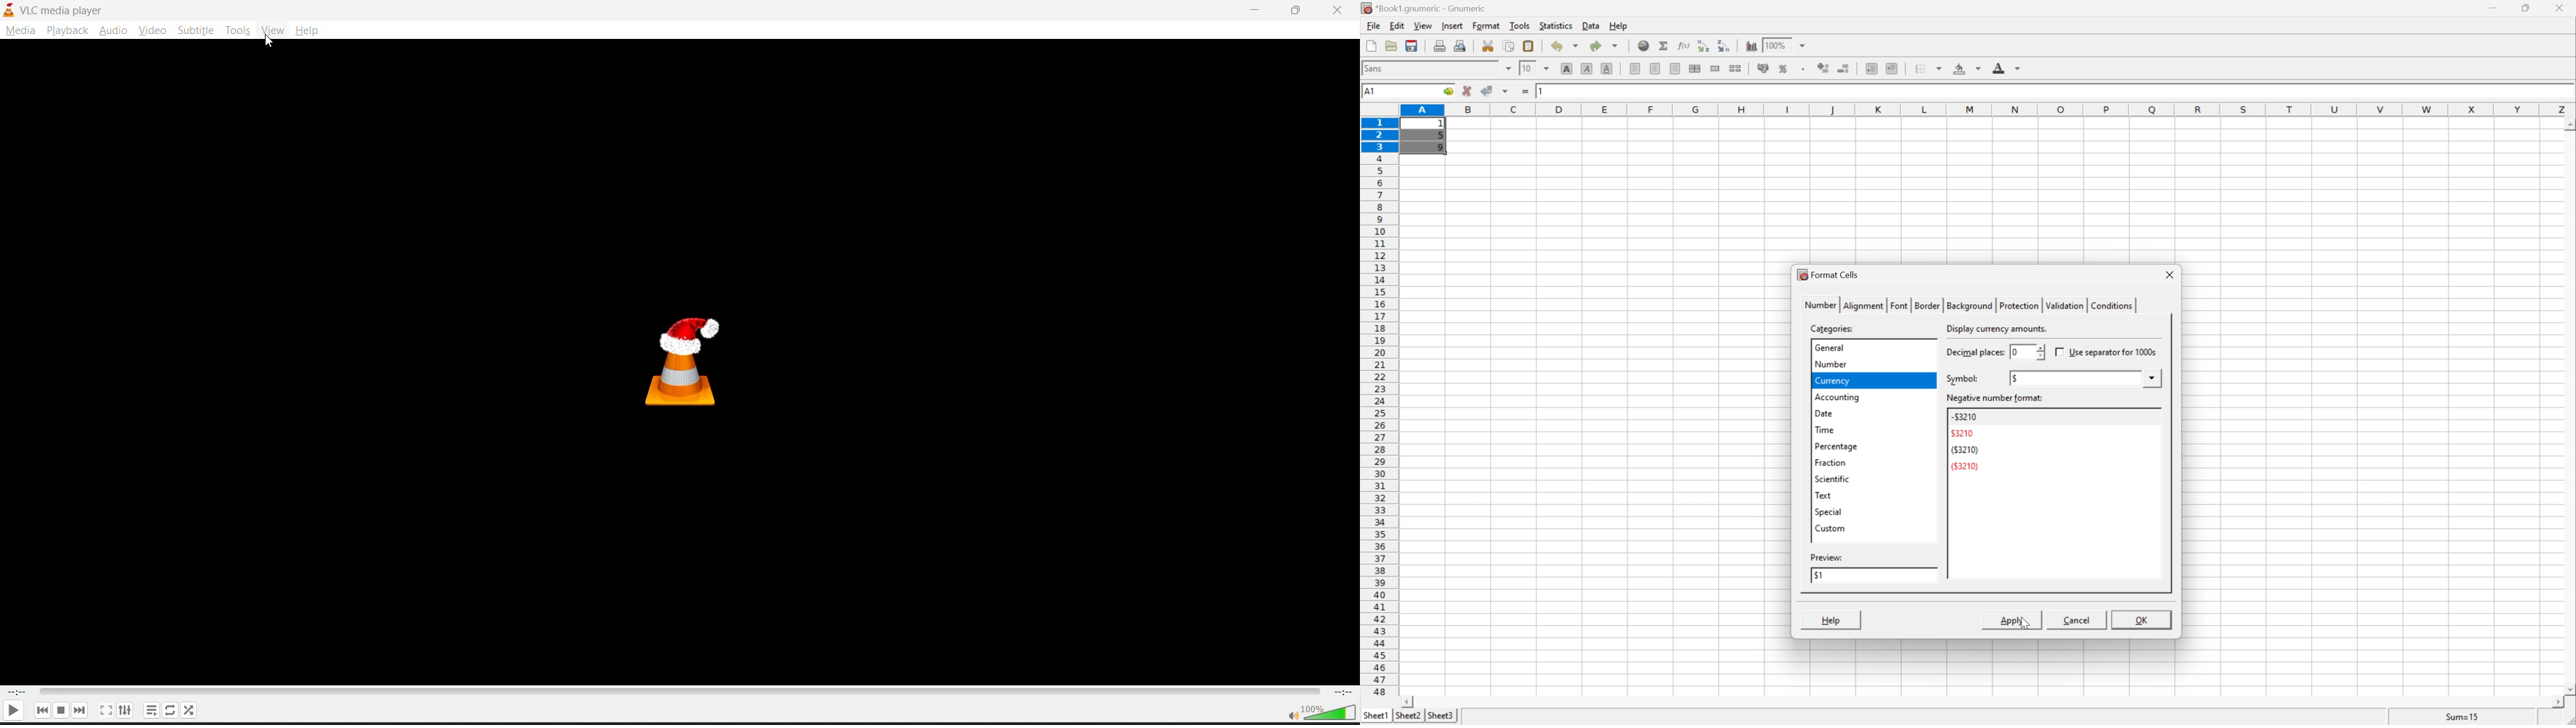 This screenshot has height=728, width=2576. I want to click on alignment, so click(1864, 305).